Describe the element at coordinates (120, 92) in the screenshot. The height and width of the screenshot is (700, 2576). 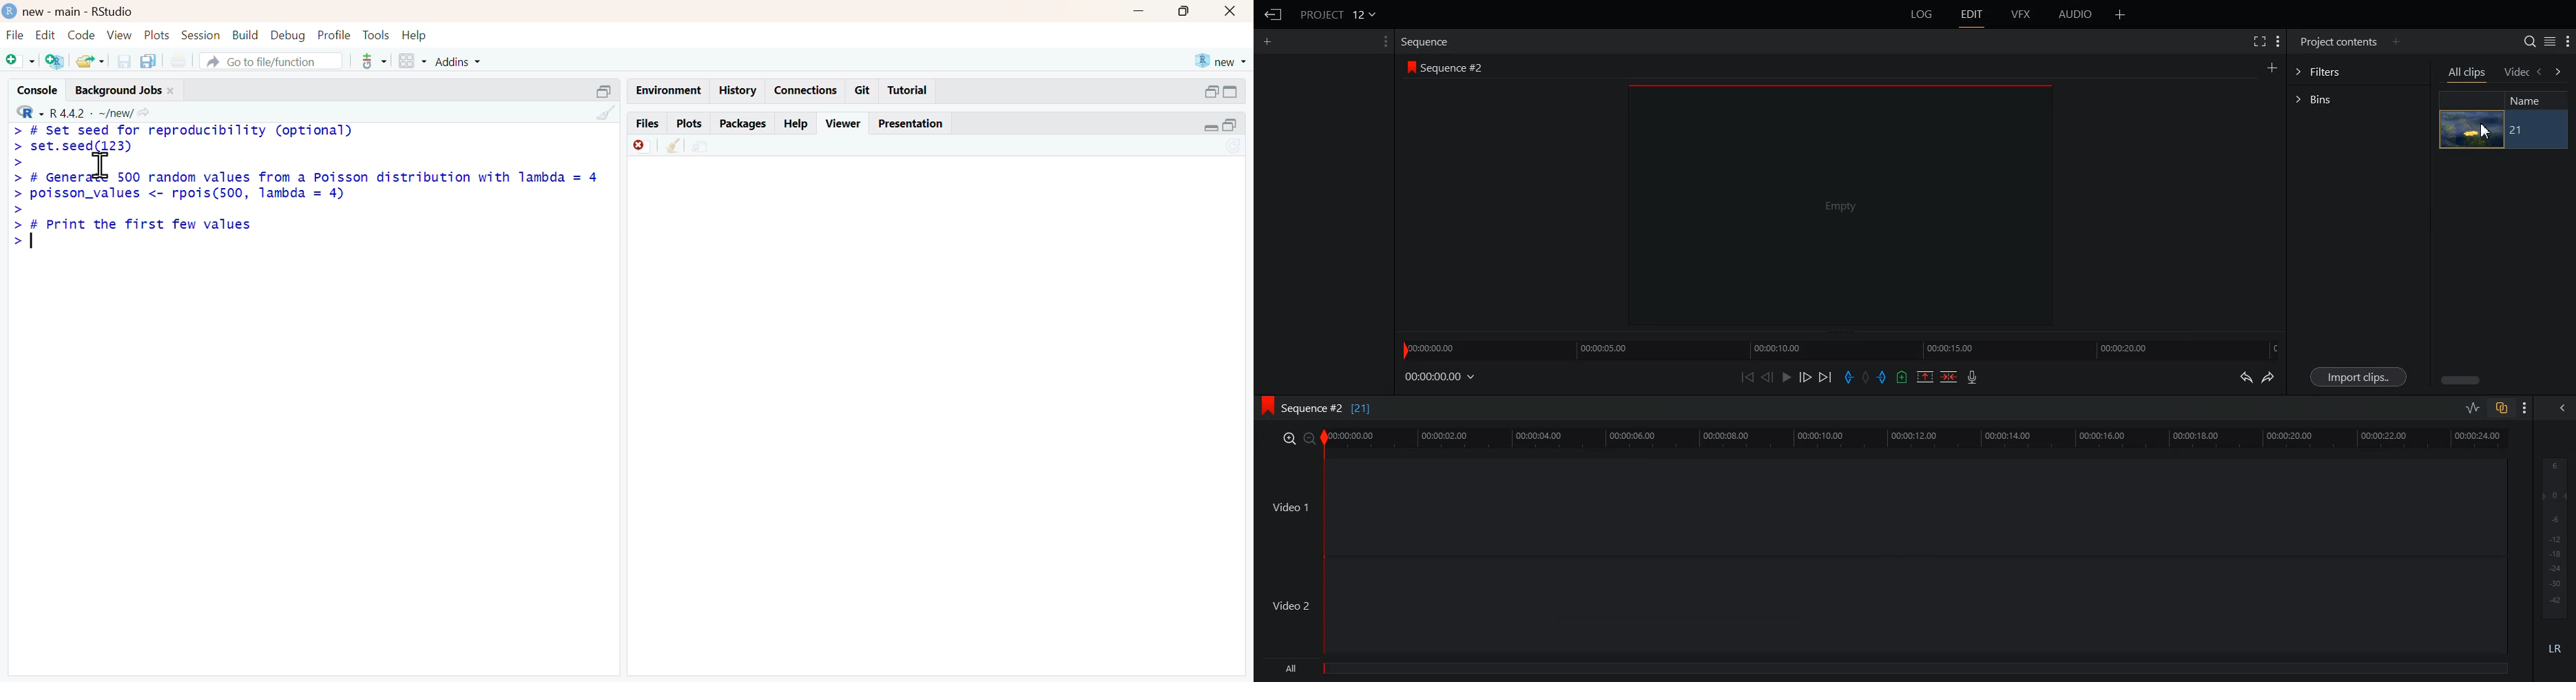
I see `Background jobs` at that location.